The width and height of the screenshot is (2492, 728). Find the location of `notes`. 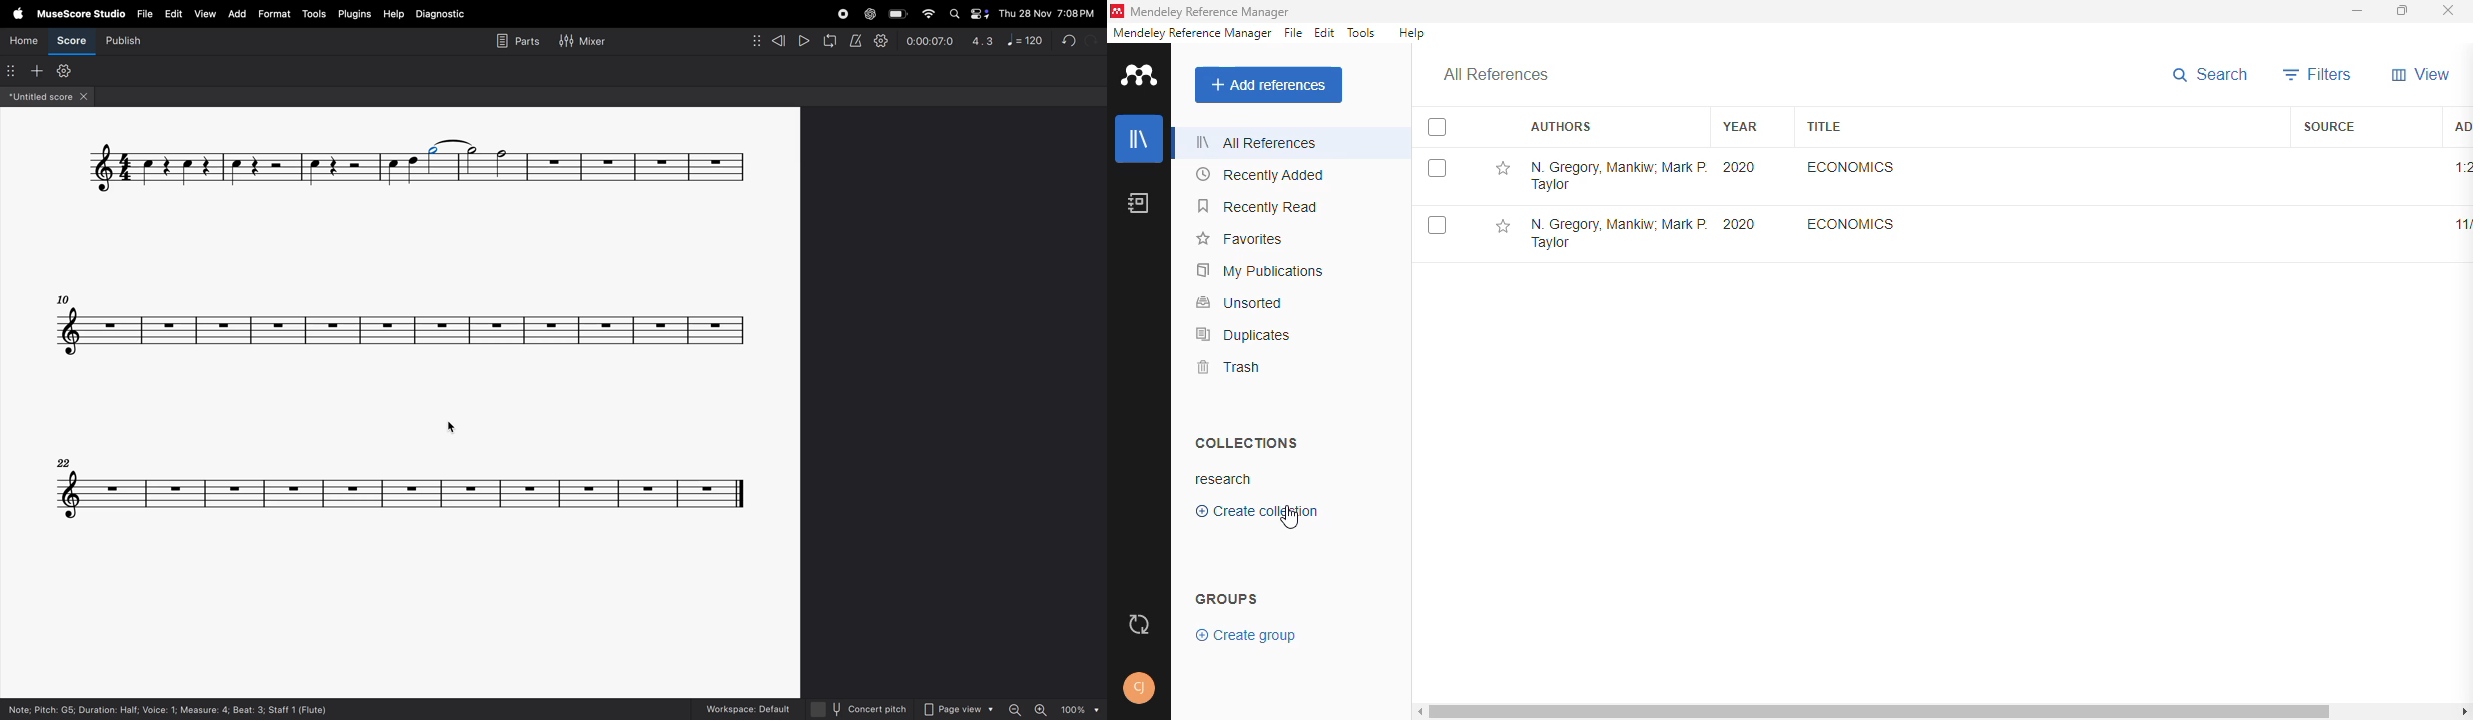

notes is located at coordinates (399, 323).